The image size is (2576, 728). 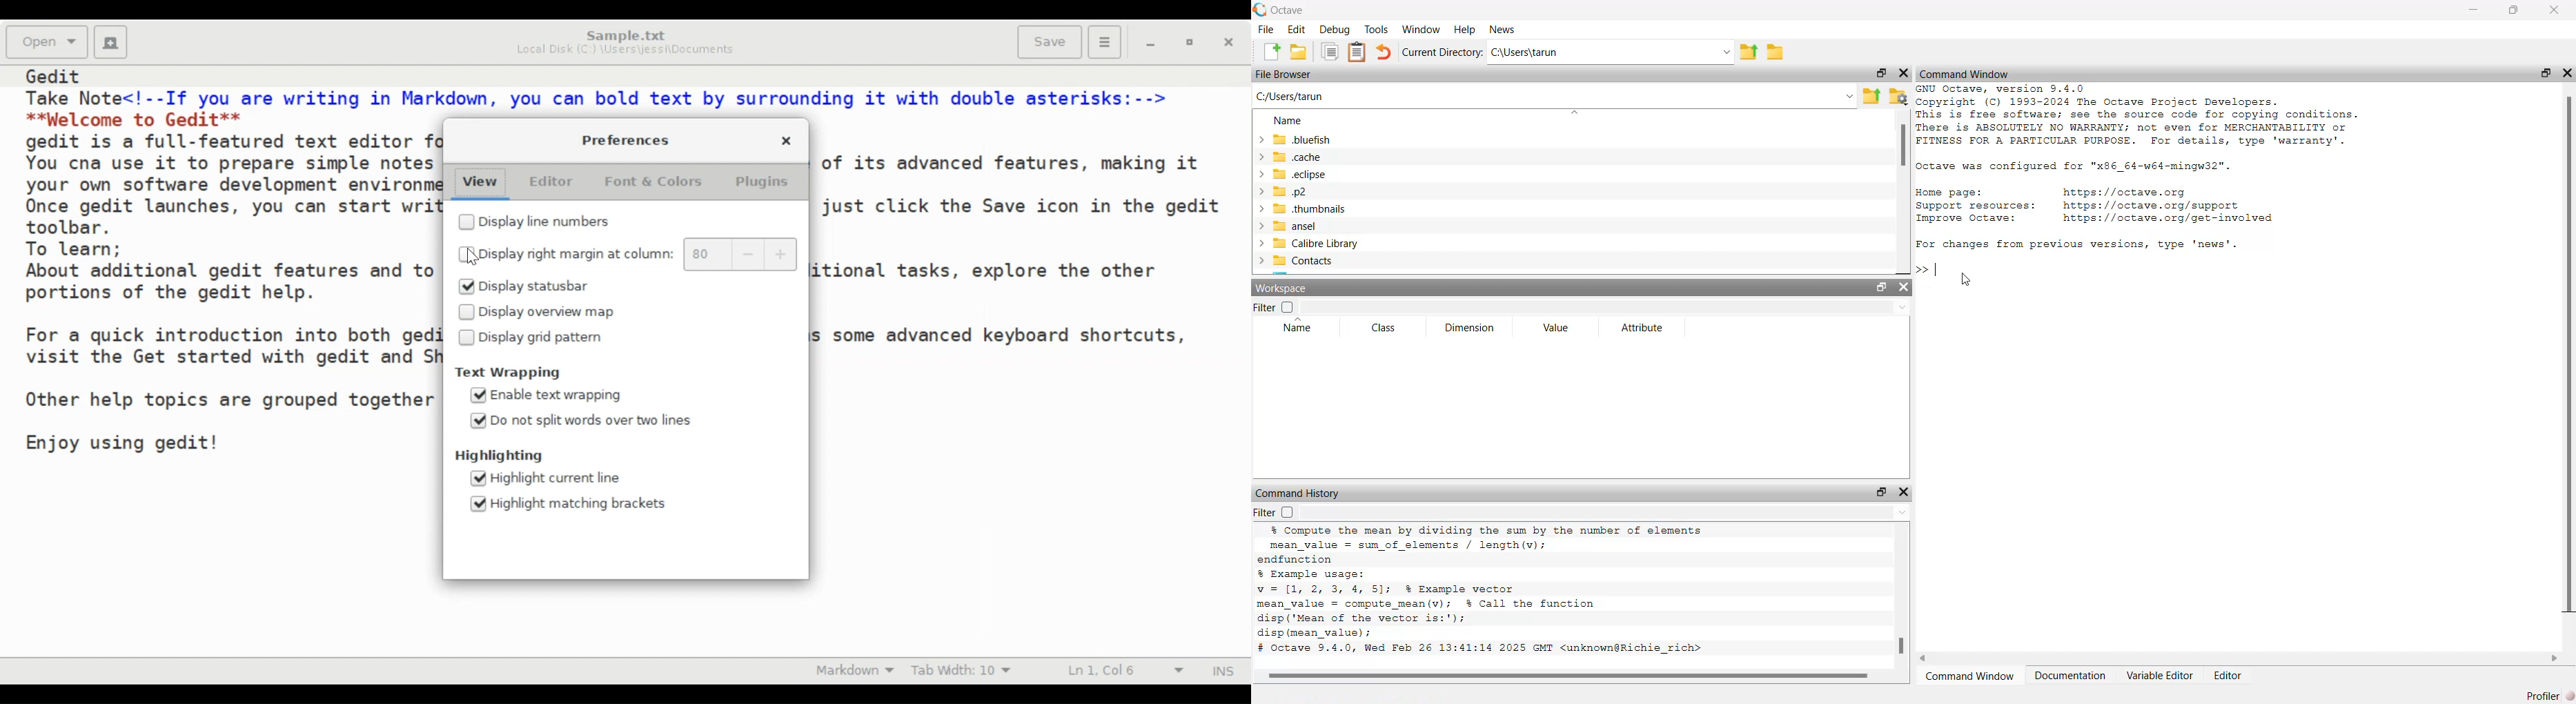 I want to click on Class, so click(x=1384, y=327).